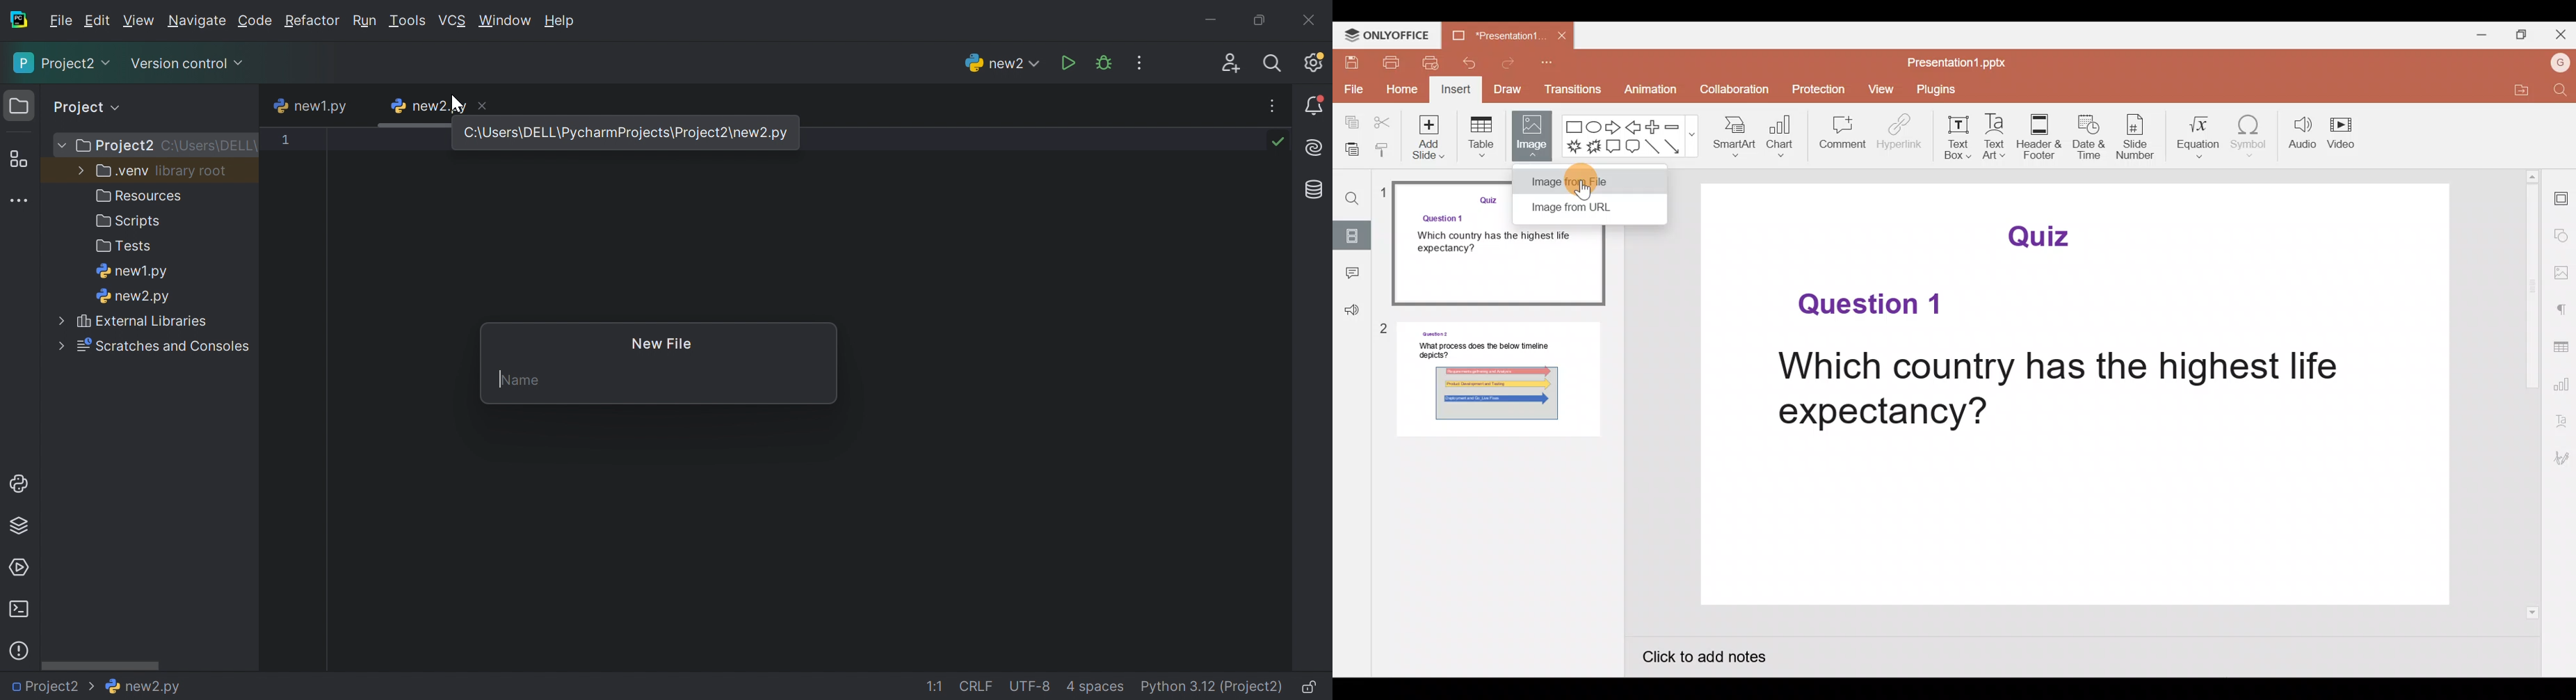 The image size is (2576, 700). Describe the element at coordinates (1561, 38) in the screenshot. I see `Close document` at that location.